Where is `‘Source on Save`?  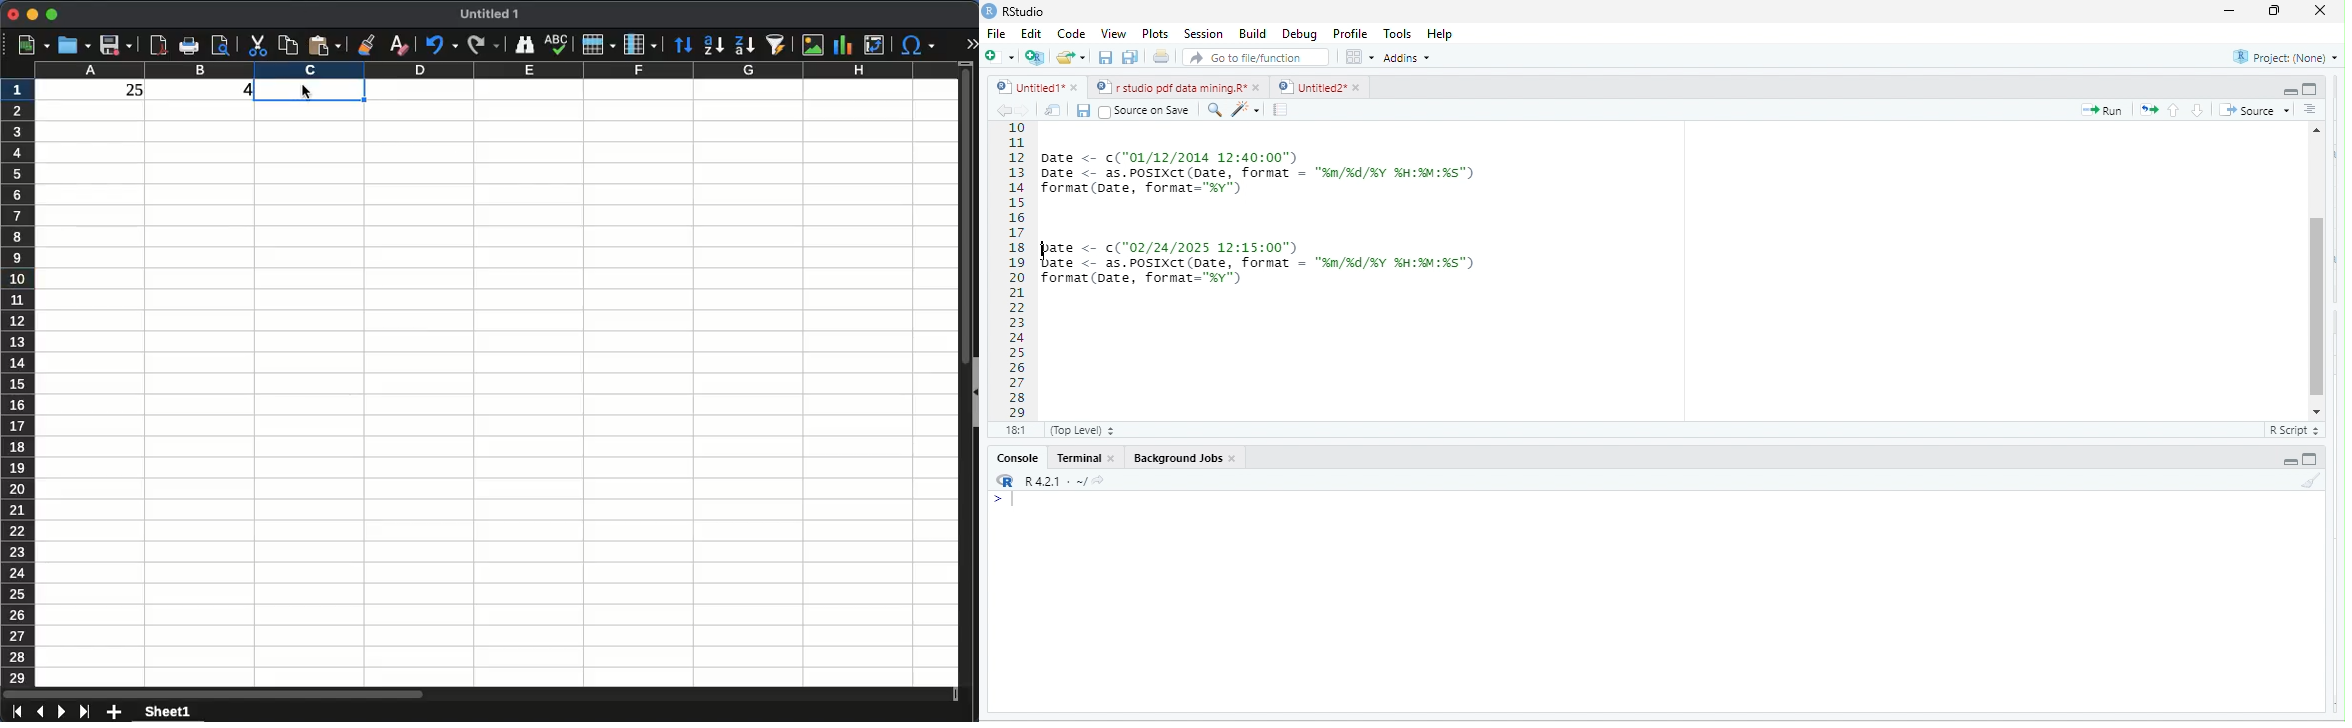
‘Source on Save is located at coordinates (1144, 110).